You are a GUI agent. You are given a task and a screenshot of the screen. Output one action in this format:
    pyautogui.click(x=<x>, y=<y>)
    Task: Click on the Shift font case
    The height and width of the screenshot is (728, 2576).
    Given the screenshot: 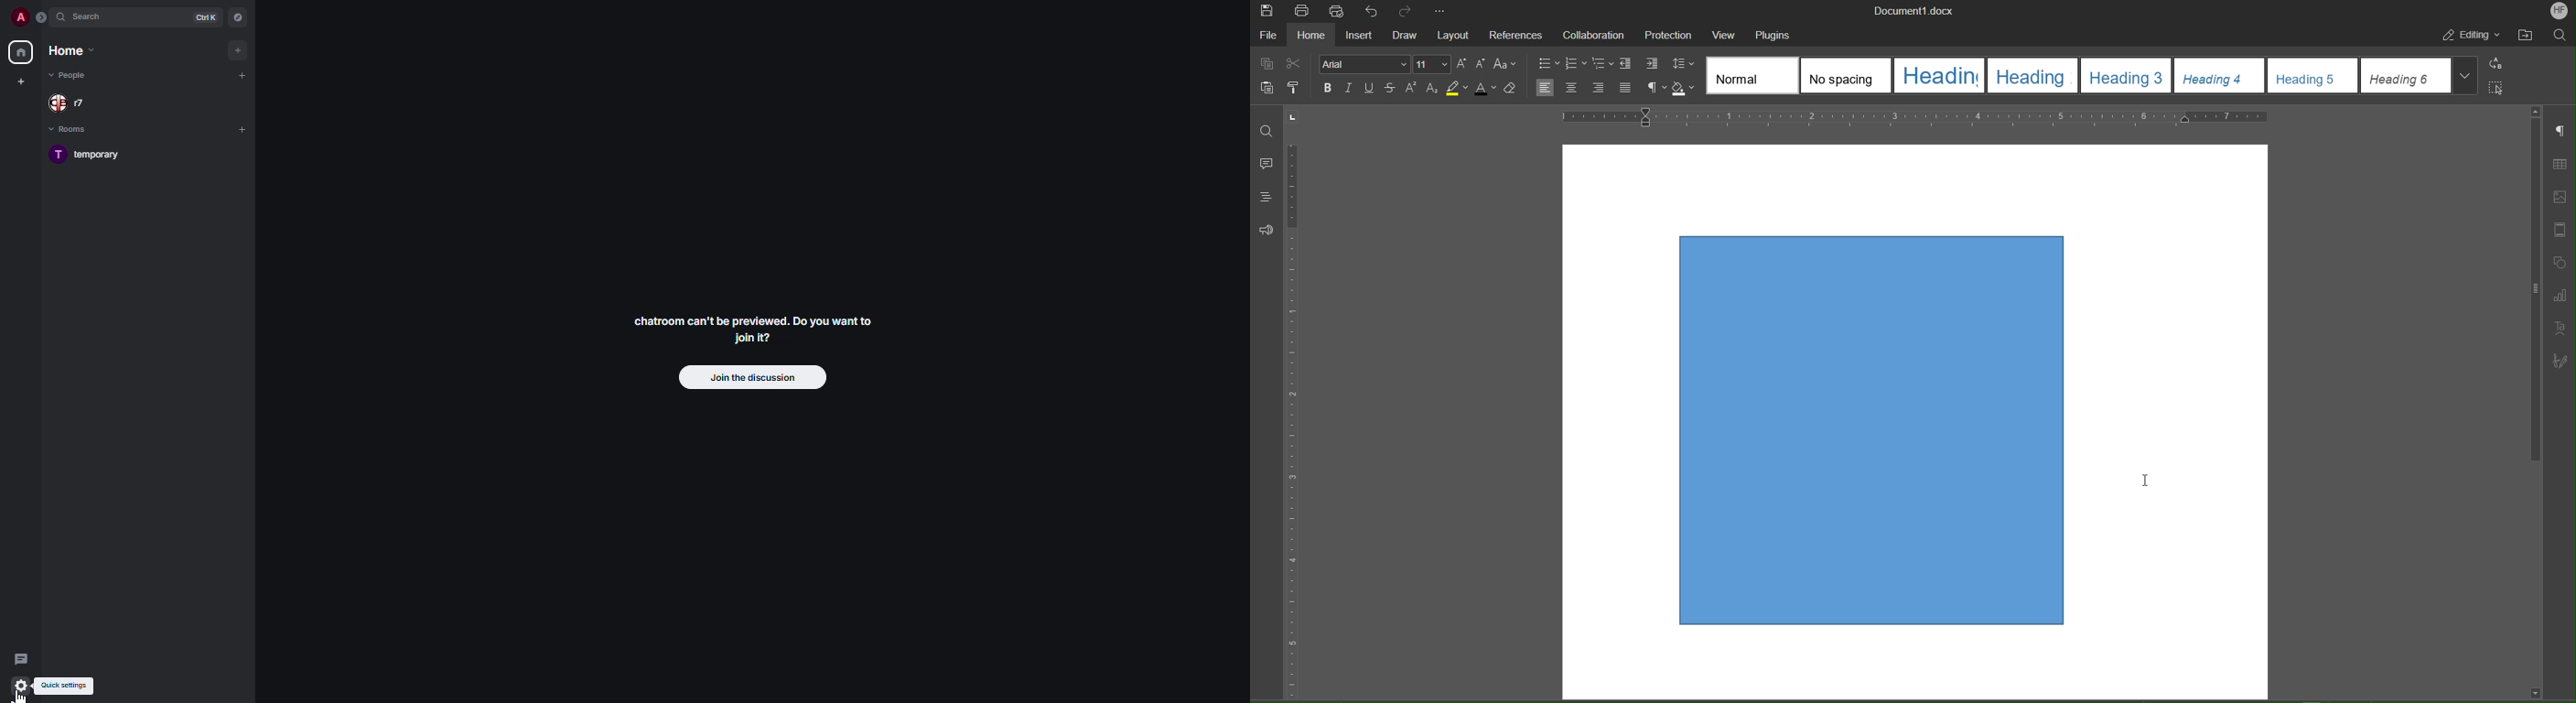 What is the action you would take?
    pyautogui.click(x=1506, y=64)
    